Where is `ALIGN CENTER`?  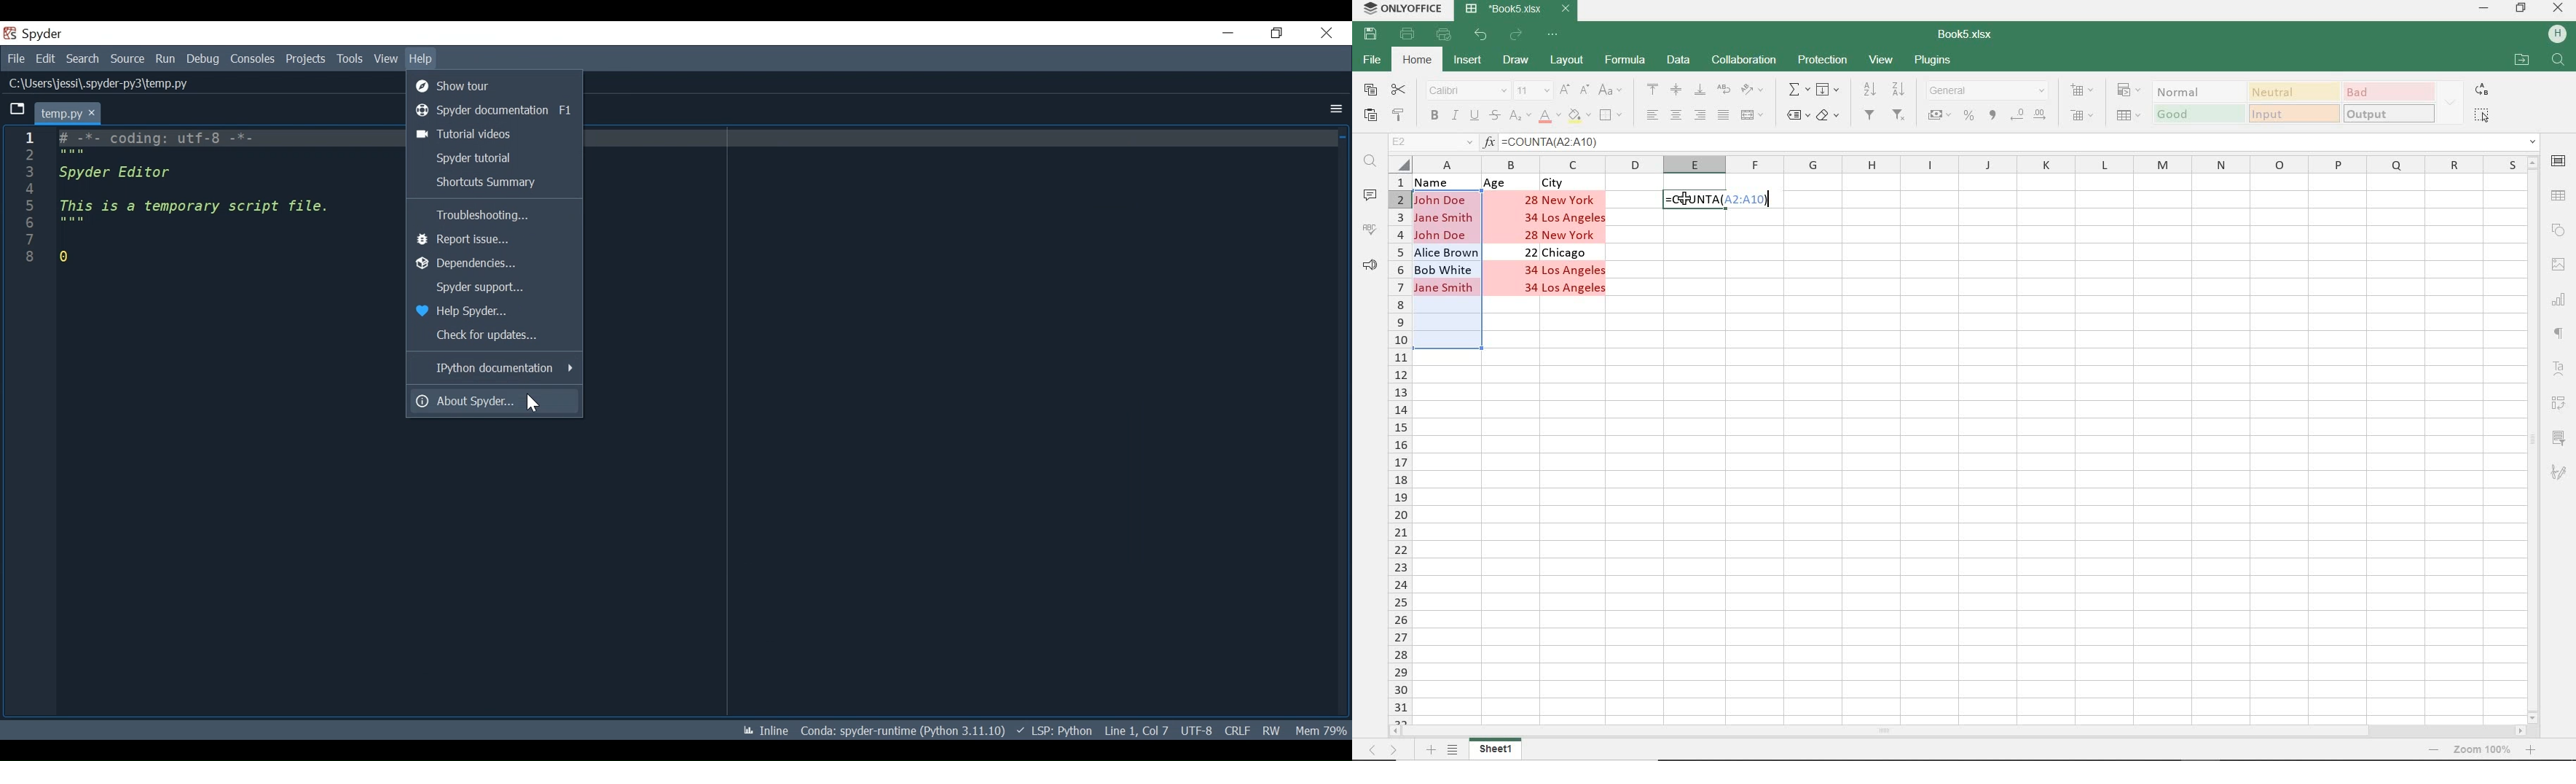 ALIGN CENTER is located at coordinates (1676, 116).